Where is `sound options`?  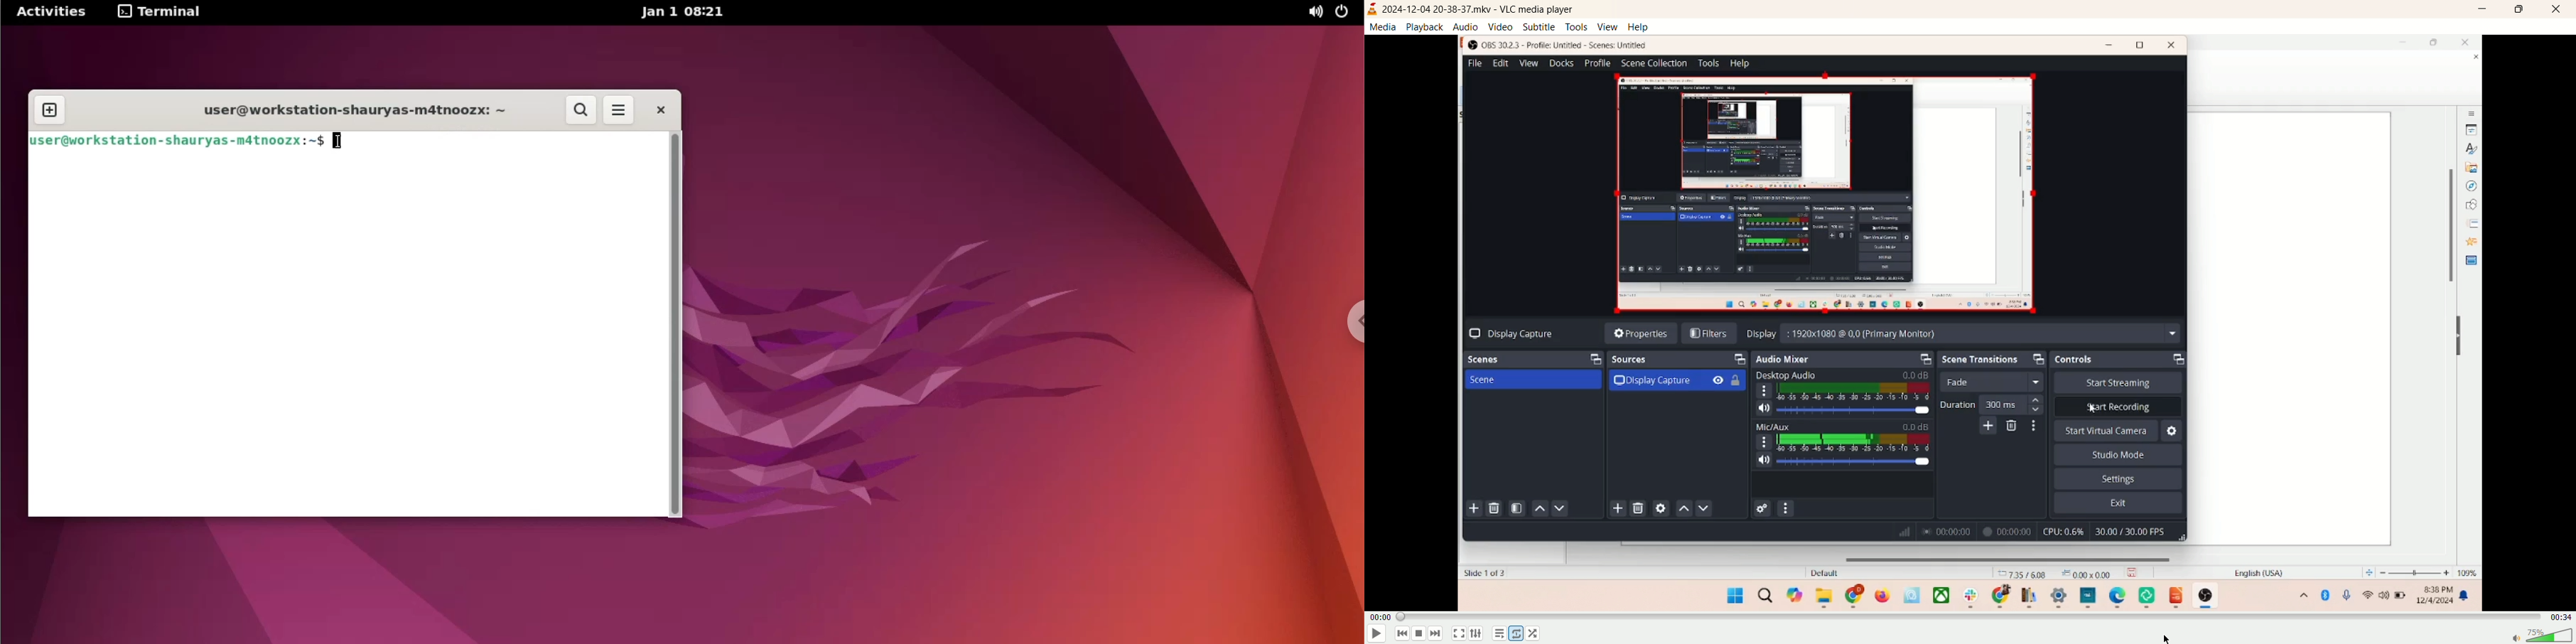
sound options is located at coordinates (1311, 14).